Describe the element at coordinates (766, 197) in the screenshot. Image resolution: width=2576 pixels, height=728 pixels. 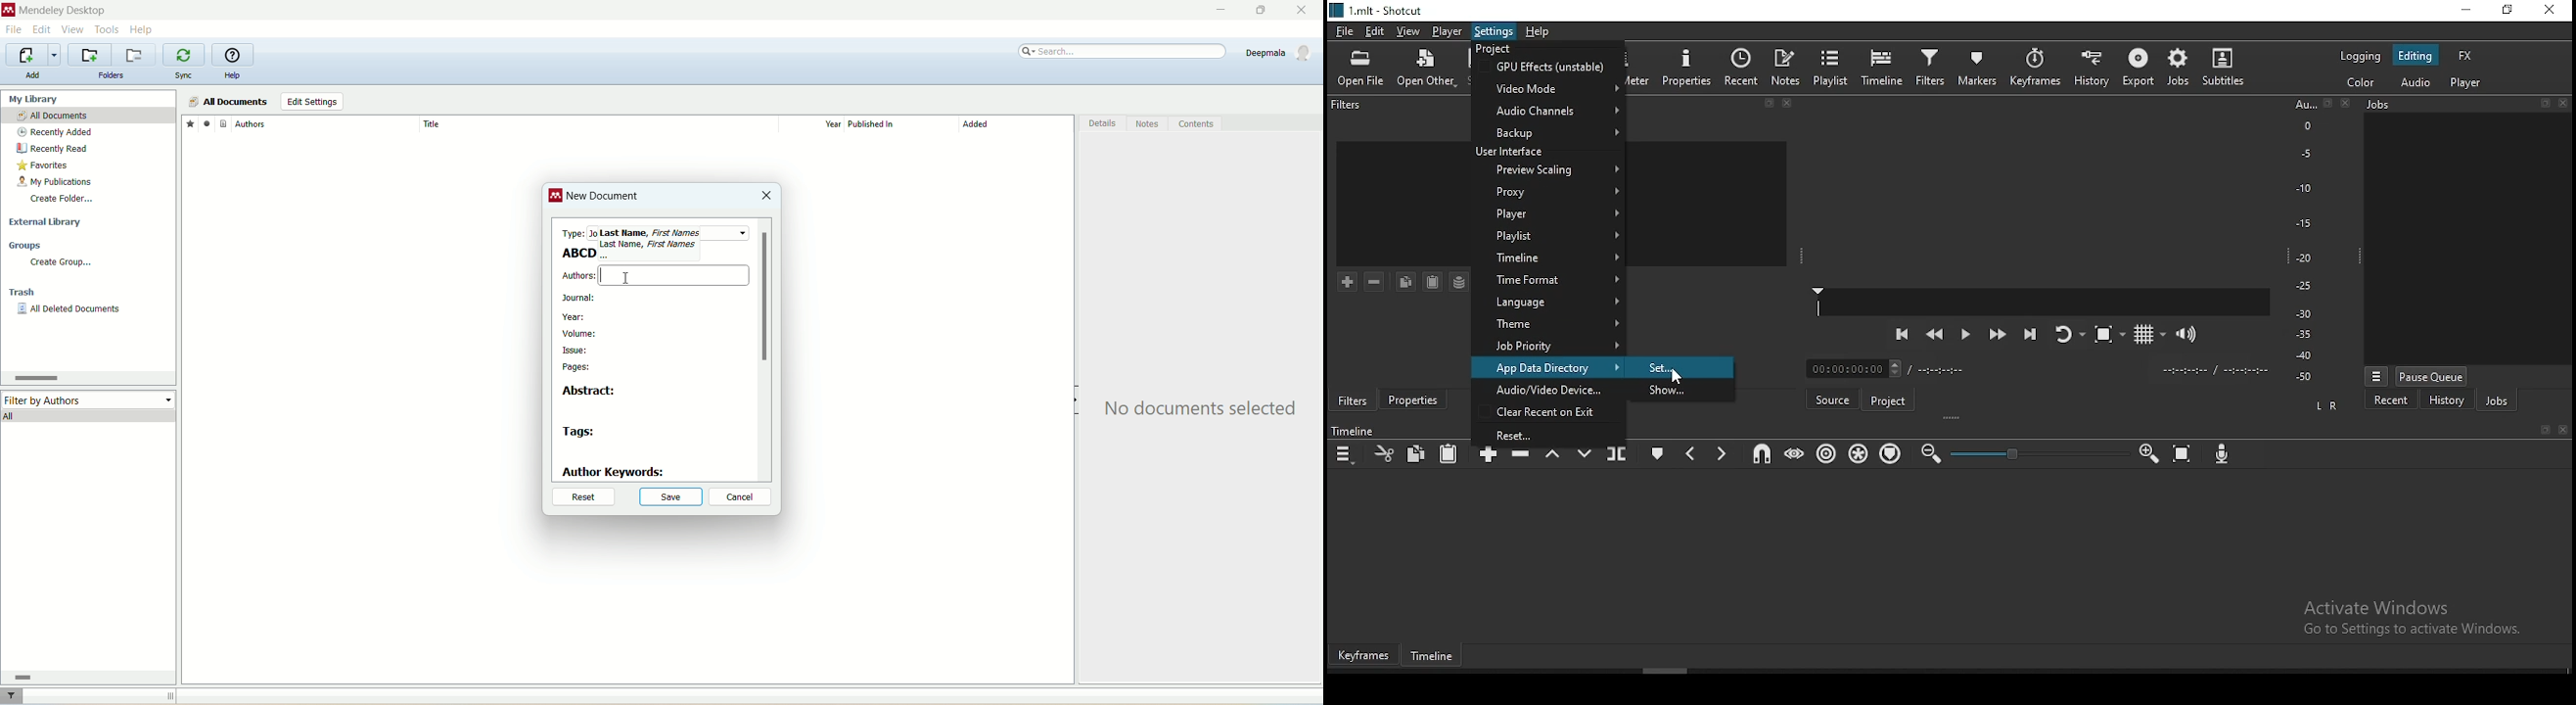
I see `close` at that location.